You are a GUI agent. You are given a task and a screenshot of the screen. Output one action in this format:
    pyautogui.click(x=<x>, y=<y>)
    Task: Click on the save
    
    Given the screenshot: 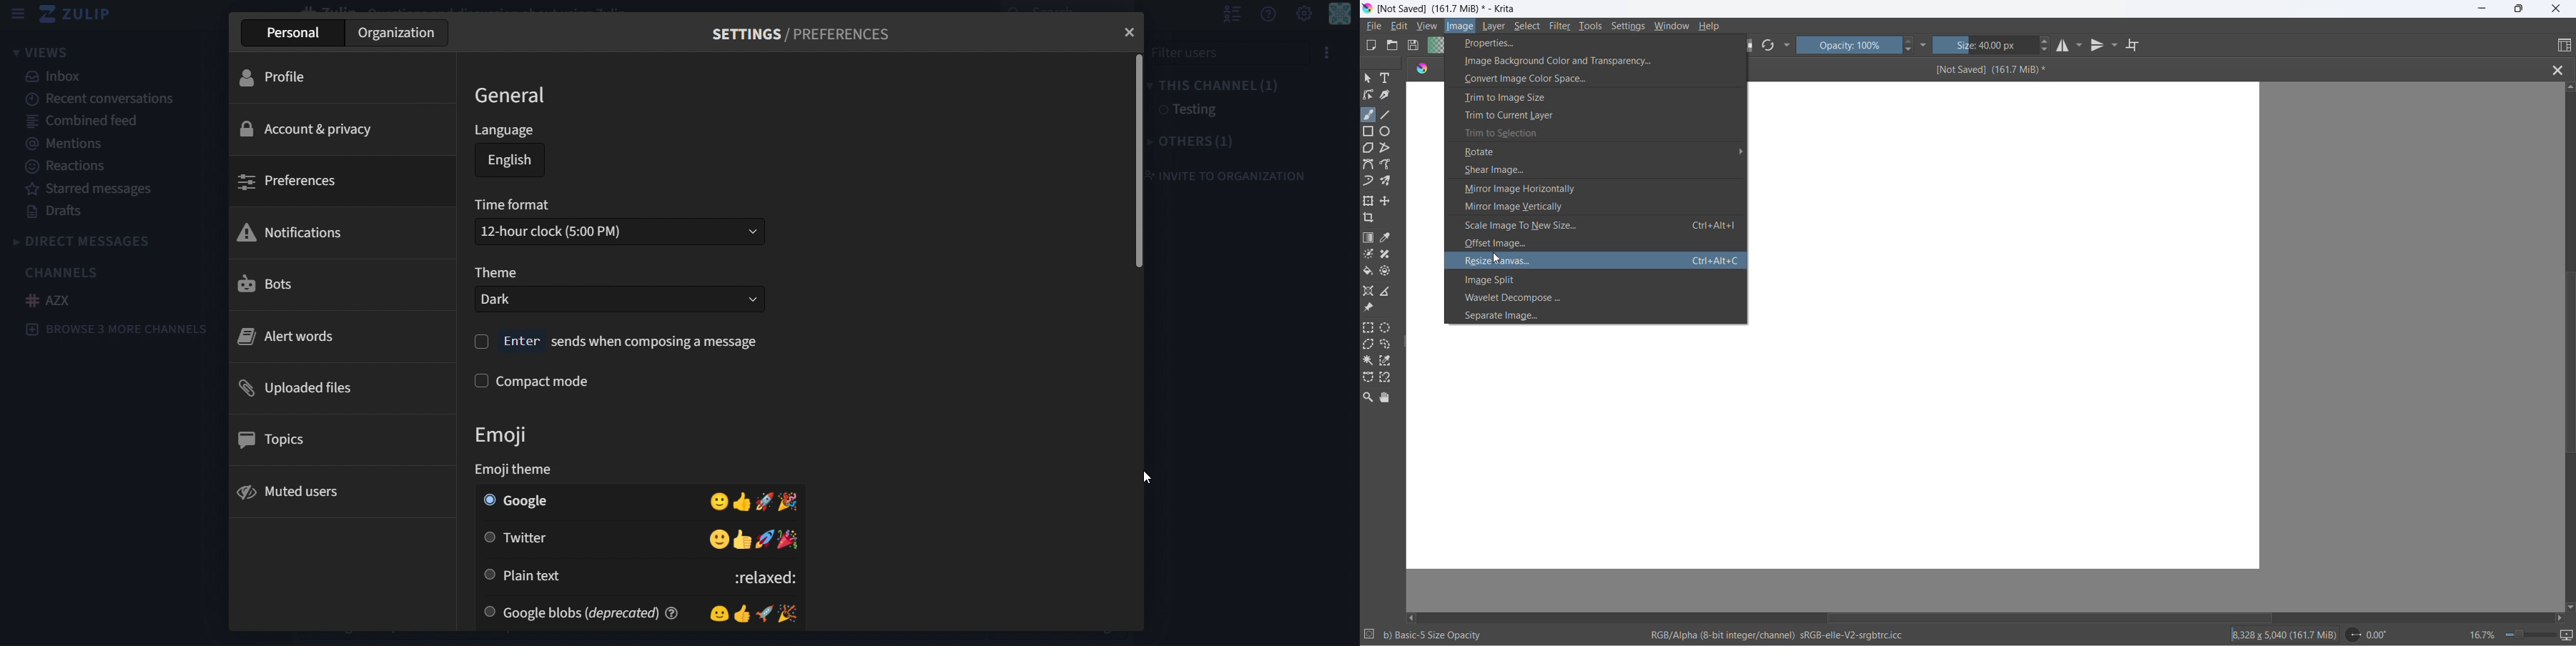 What is the action you would take?
    pyautogui.click(x=1414, y=47)
    